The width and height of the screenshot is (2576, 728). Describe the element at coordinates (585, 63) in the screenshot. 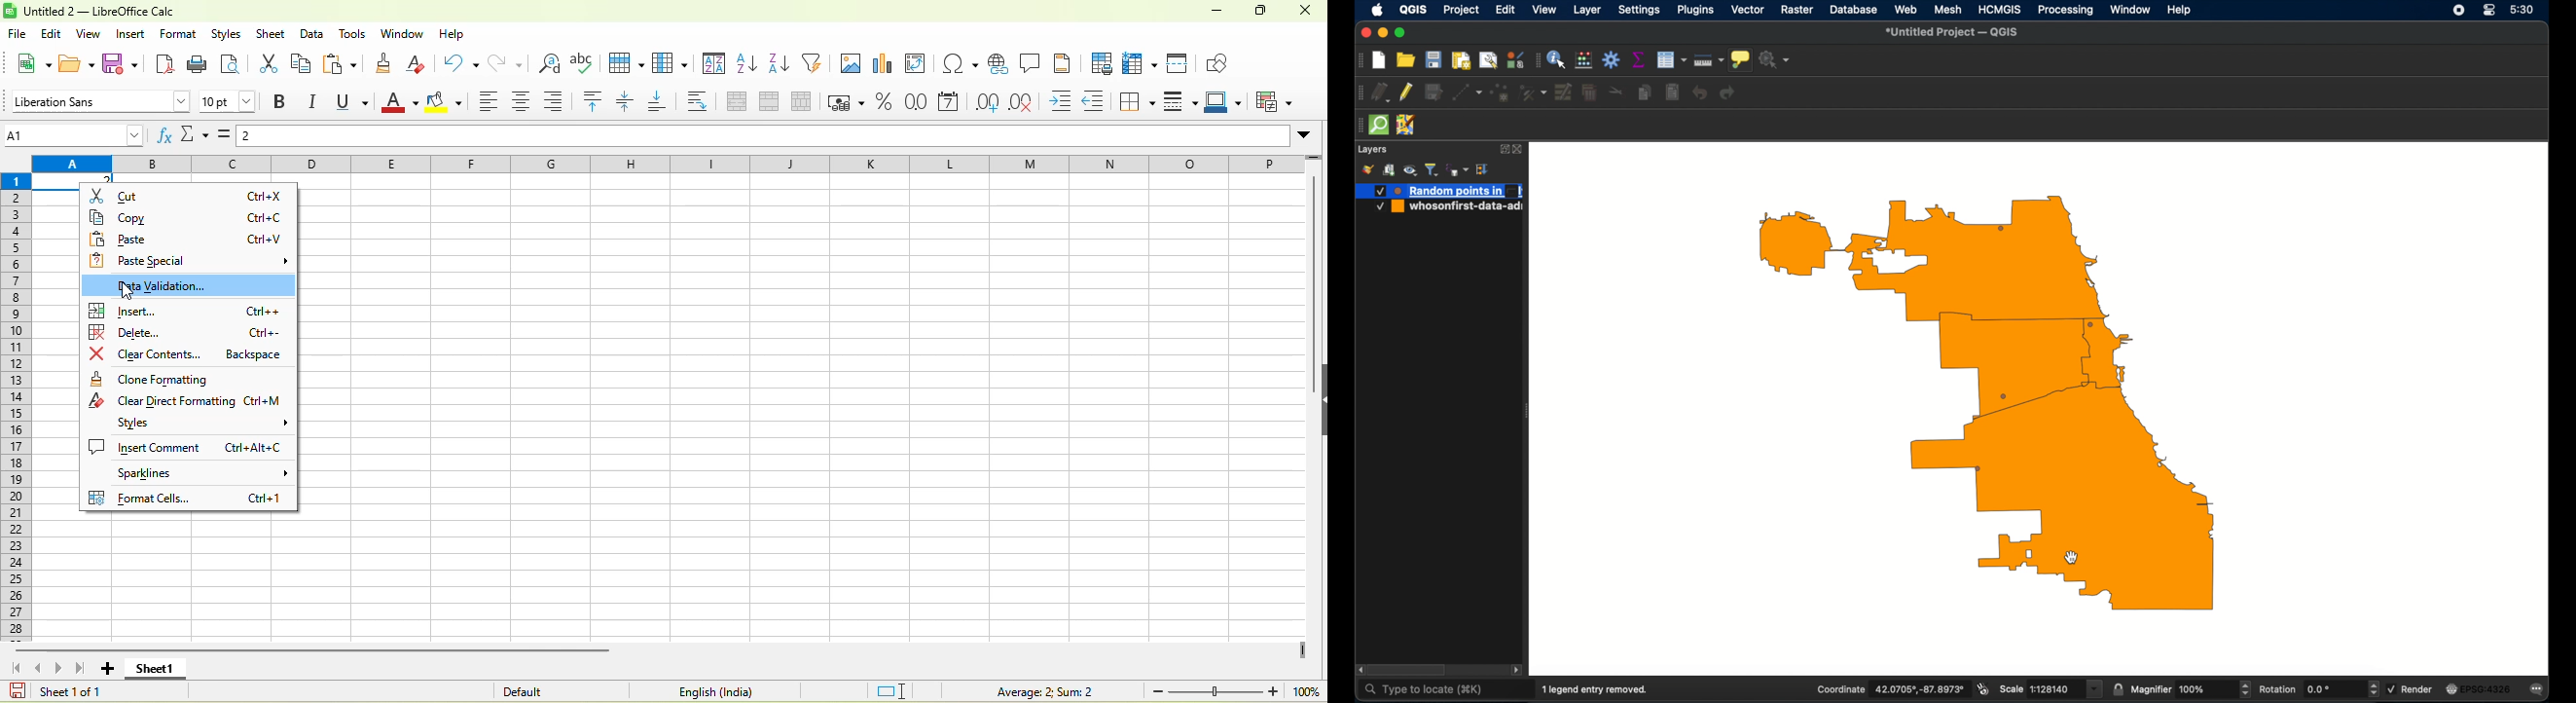

I see `spelling` at that location.